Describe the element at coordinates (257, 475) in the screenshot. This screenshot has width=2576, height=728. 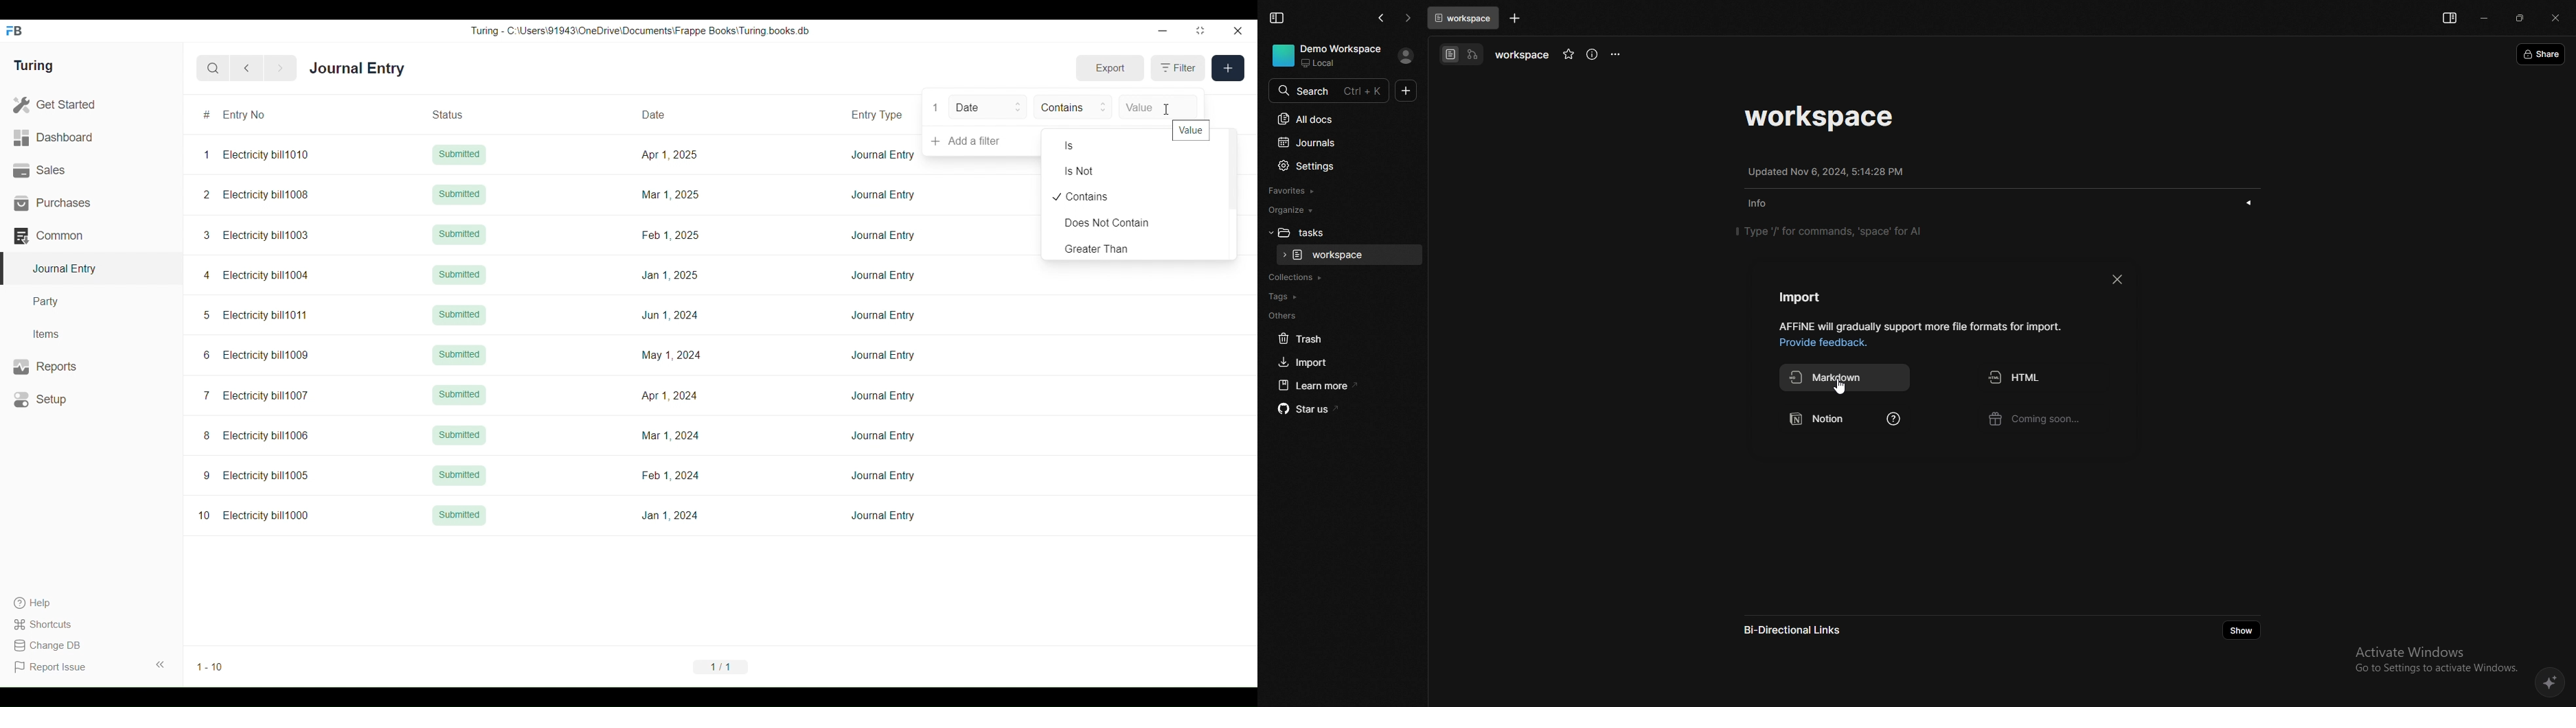
I see `9 Electricity bill1005` at that location.